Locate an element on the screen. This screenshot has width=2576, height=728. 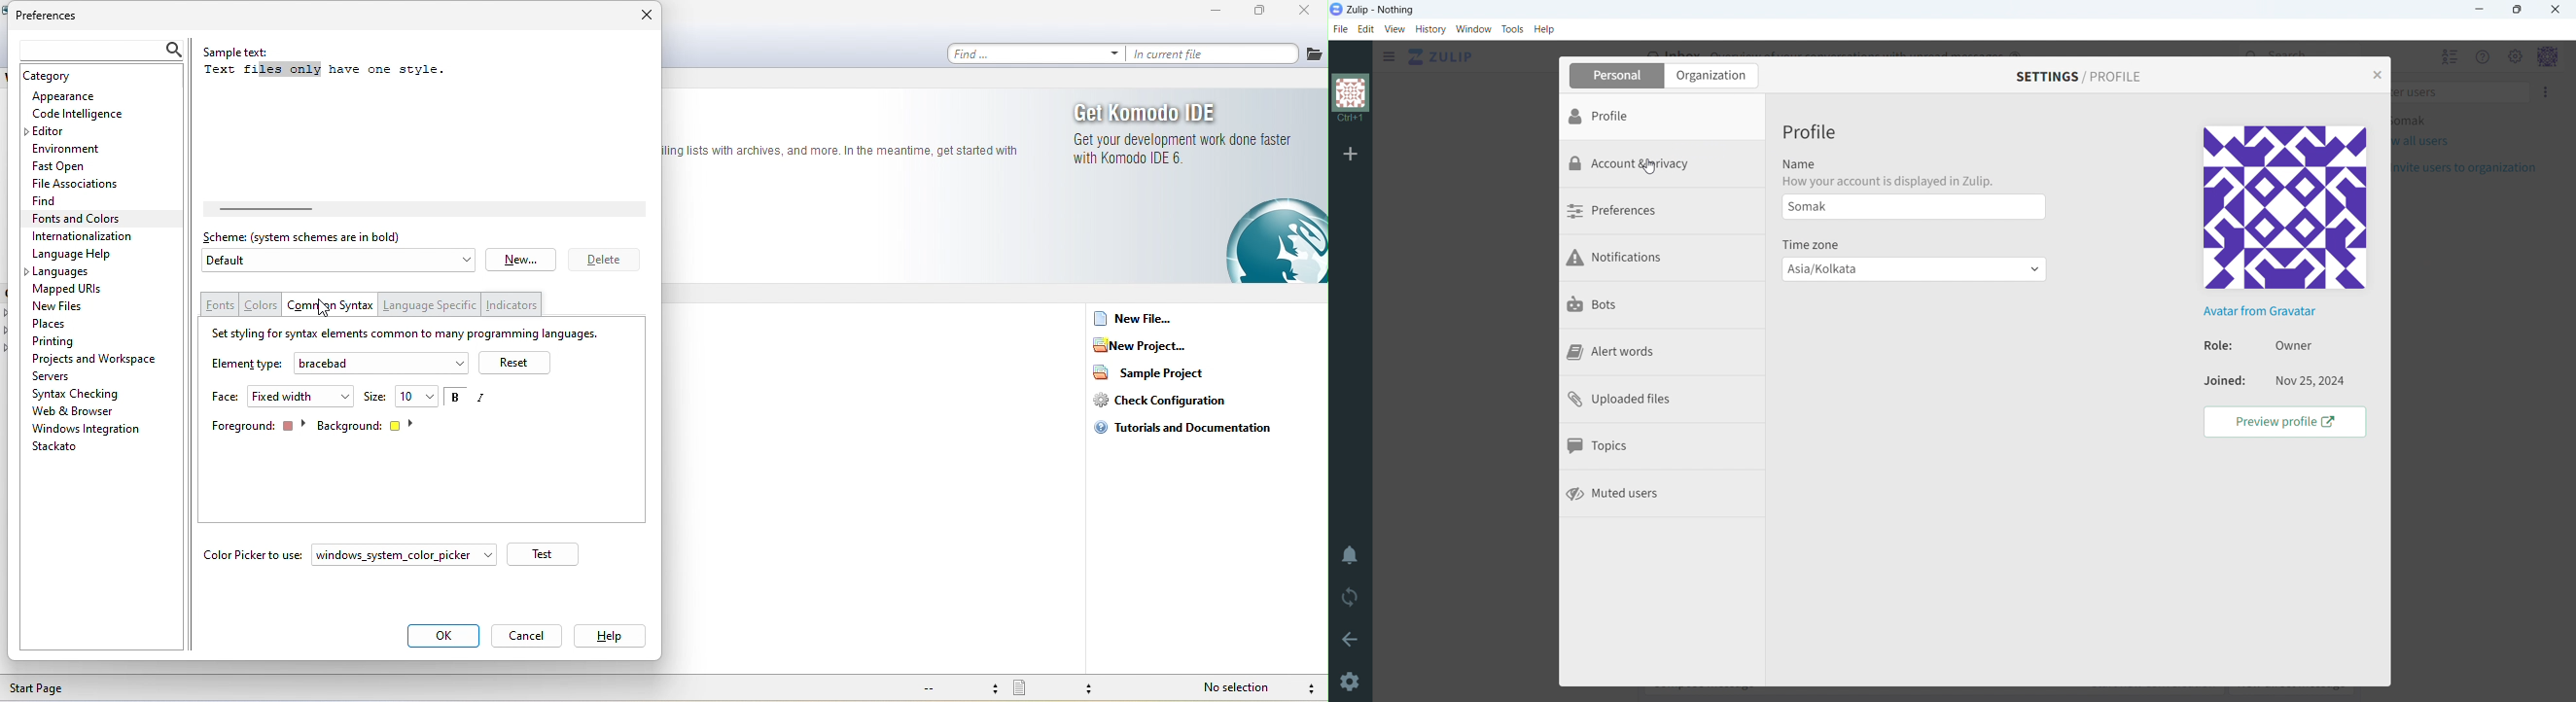
syntax checking is located at coordinates (80, 394).